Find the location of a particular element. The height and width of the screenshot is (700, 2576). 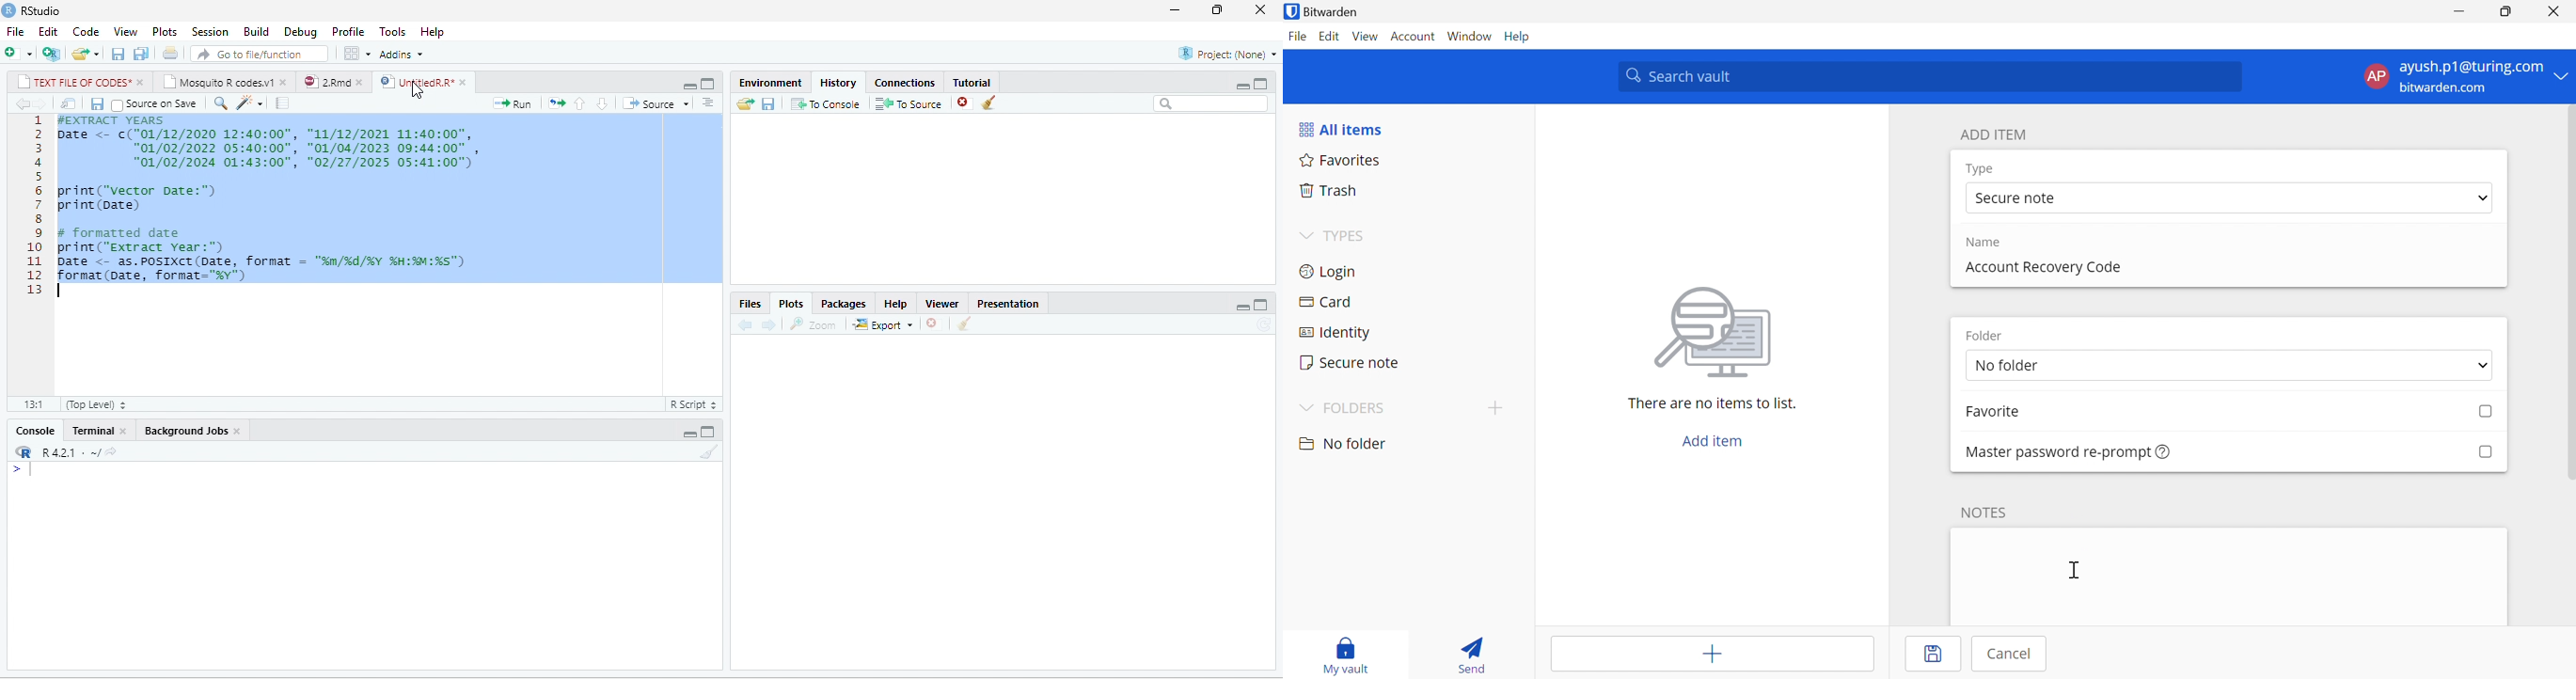

Session is located at coordinates (211, 31).